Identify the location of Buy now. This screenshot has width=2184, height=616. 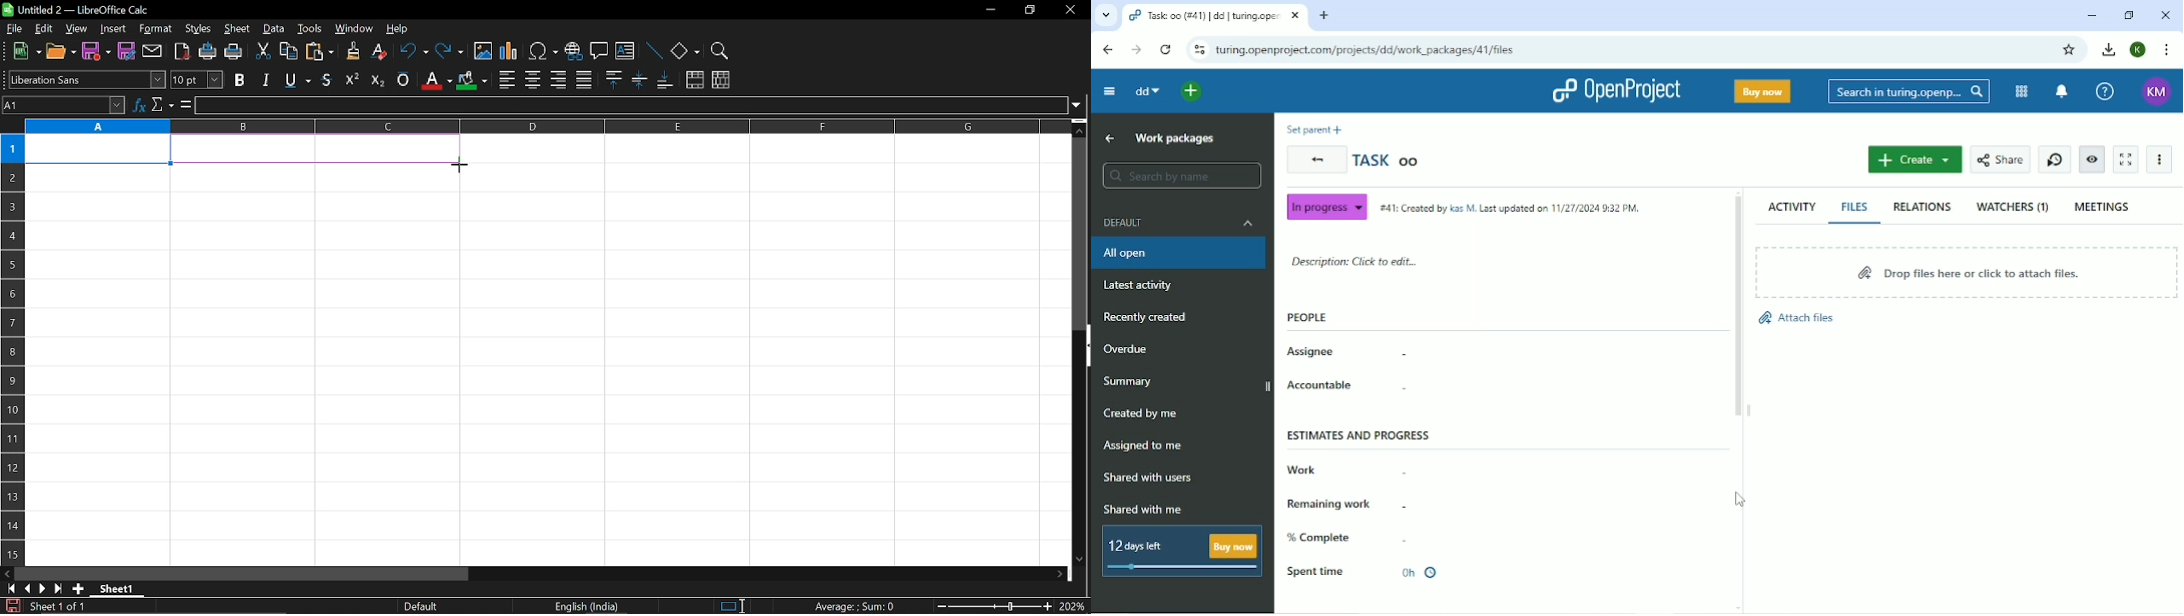
(1763, 92).